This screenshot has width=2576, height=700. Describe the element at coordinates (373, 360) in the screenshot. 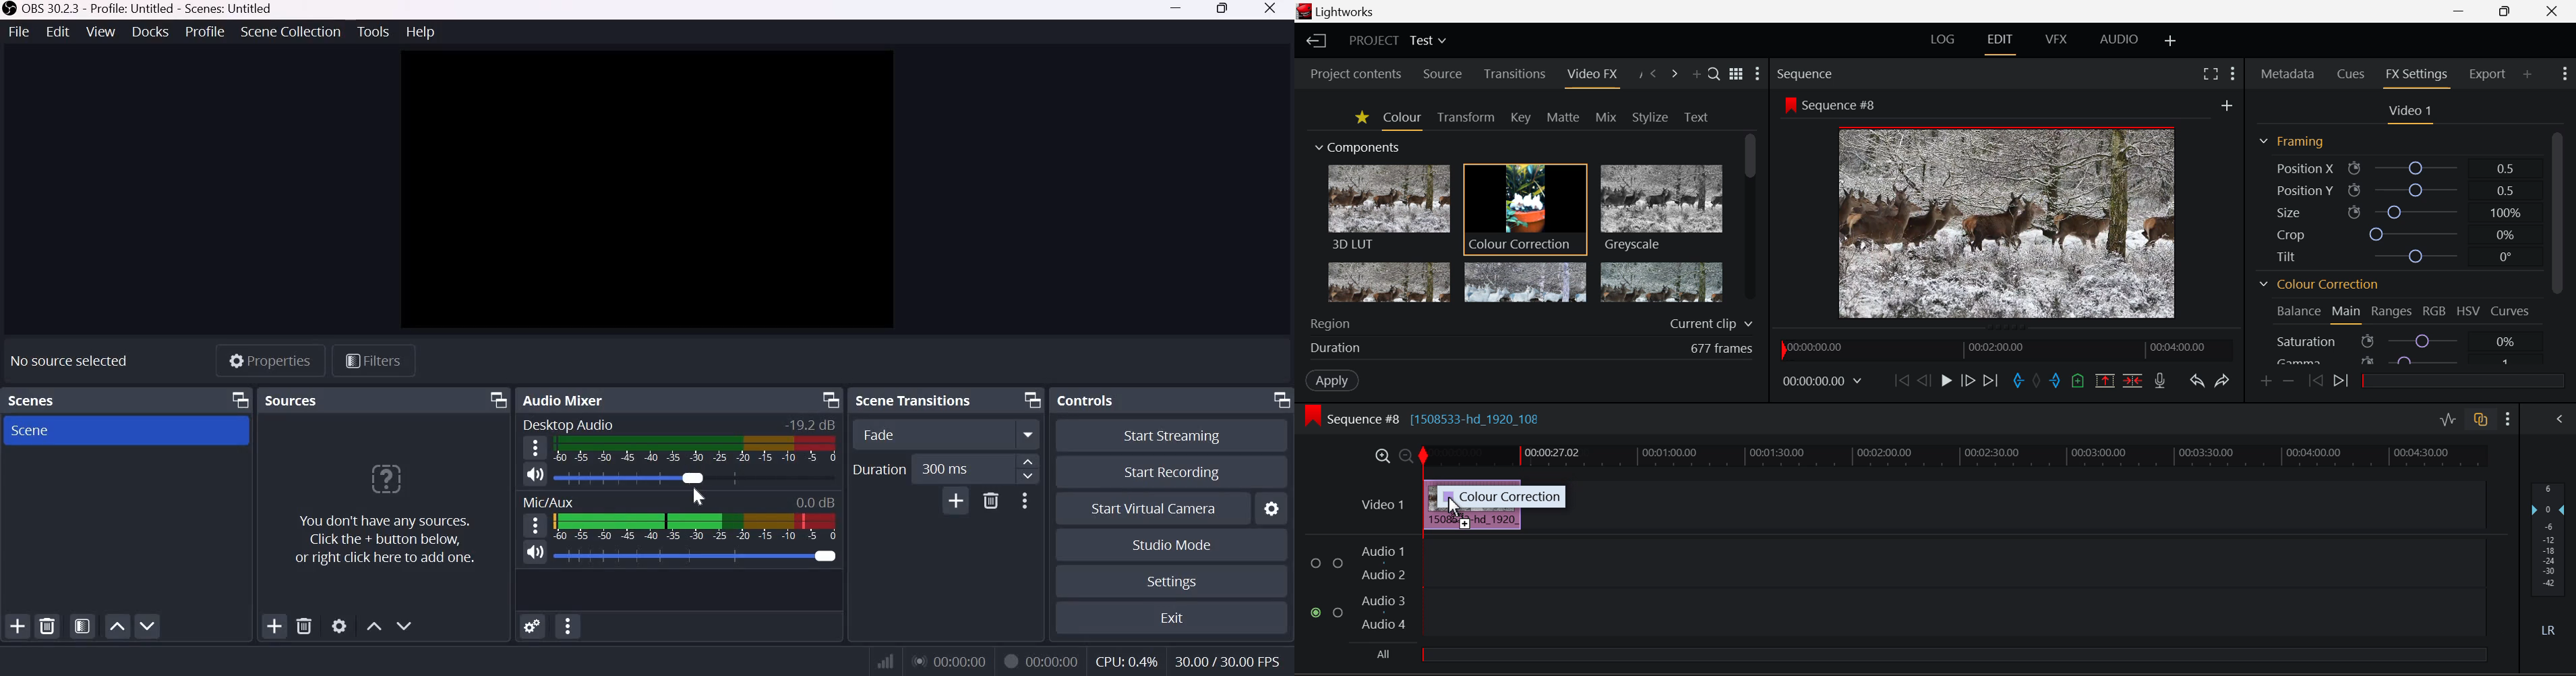

I see `Open source filters` at that location.